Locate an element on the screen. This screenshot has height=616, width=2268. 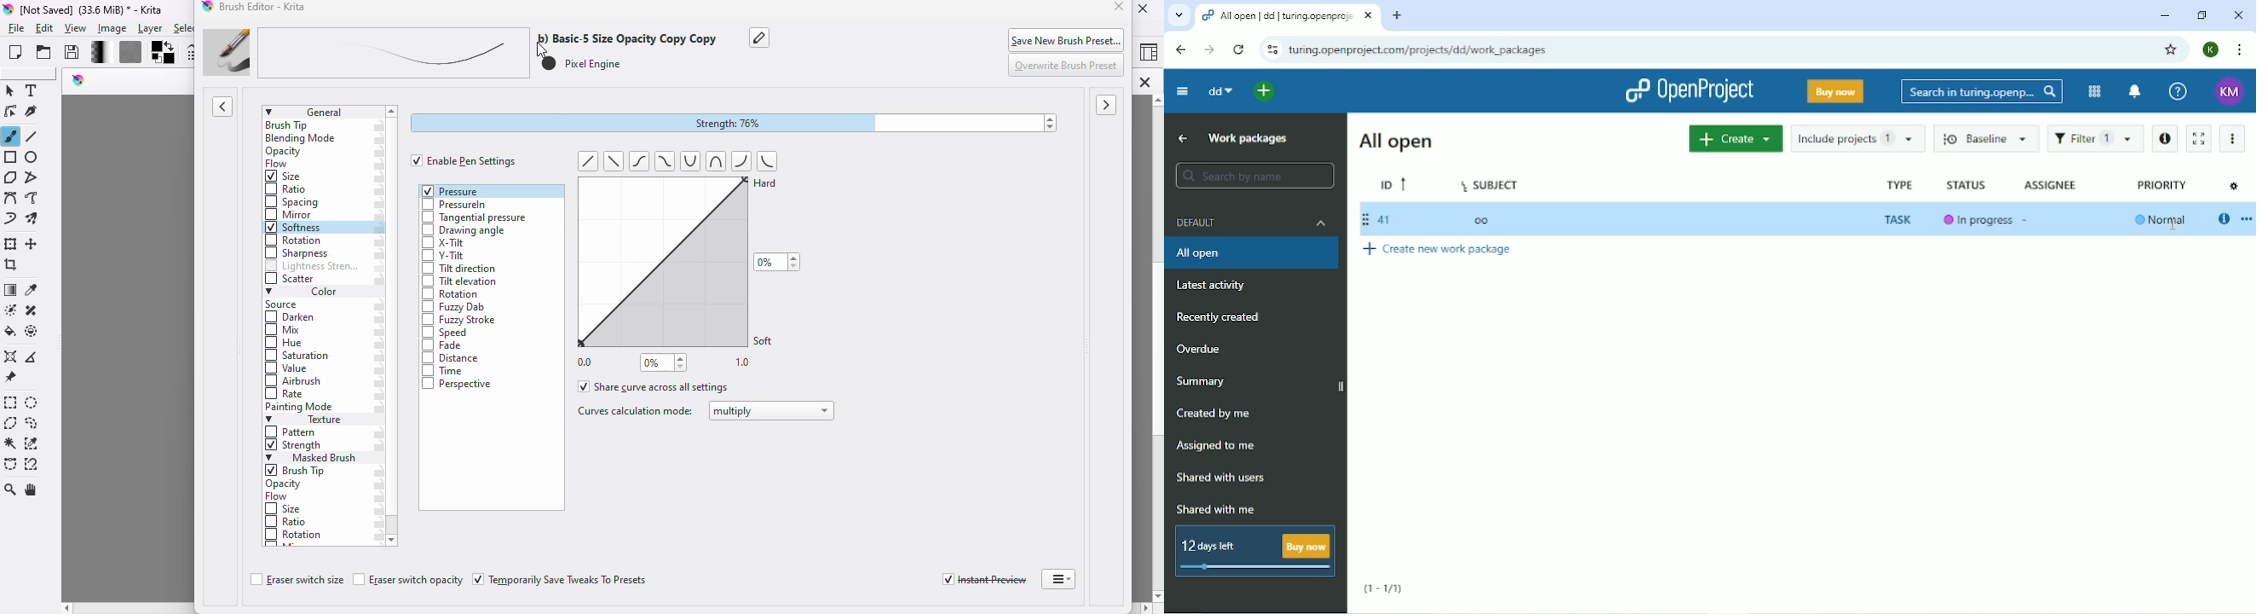
brush tip is located at coordinates (298, 471).